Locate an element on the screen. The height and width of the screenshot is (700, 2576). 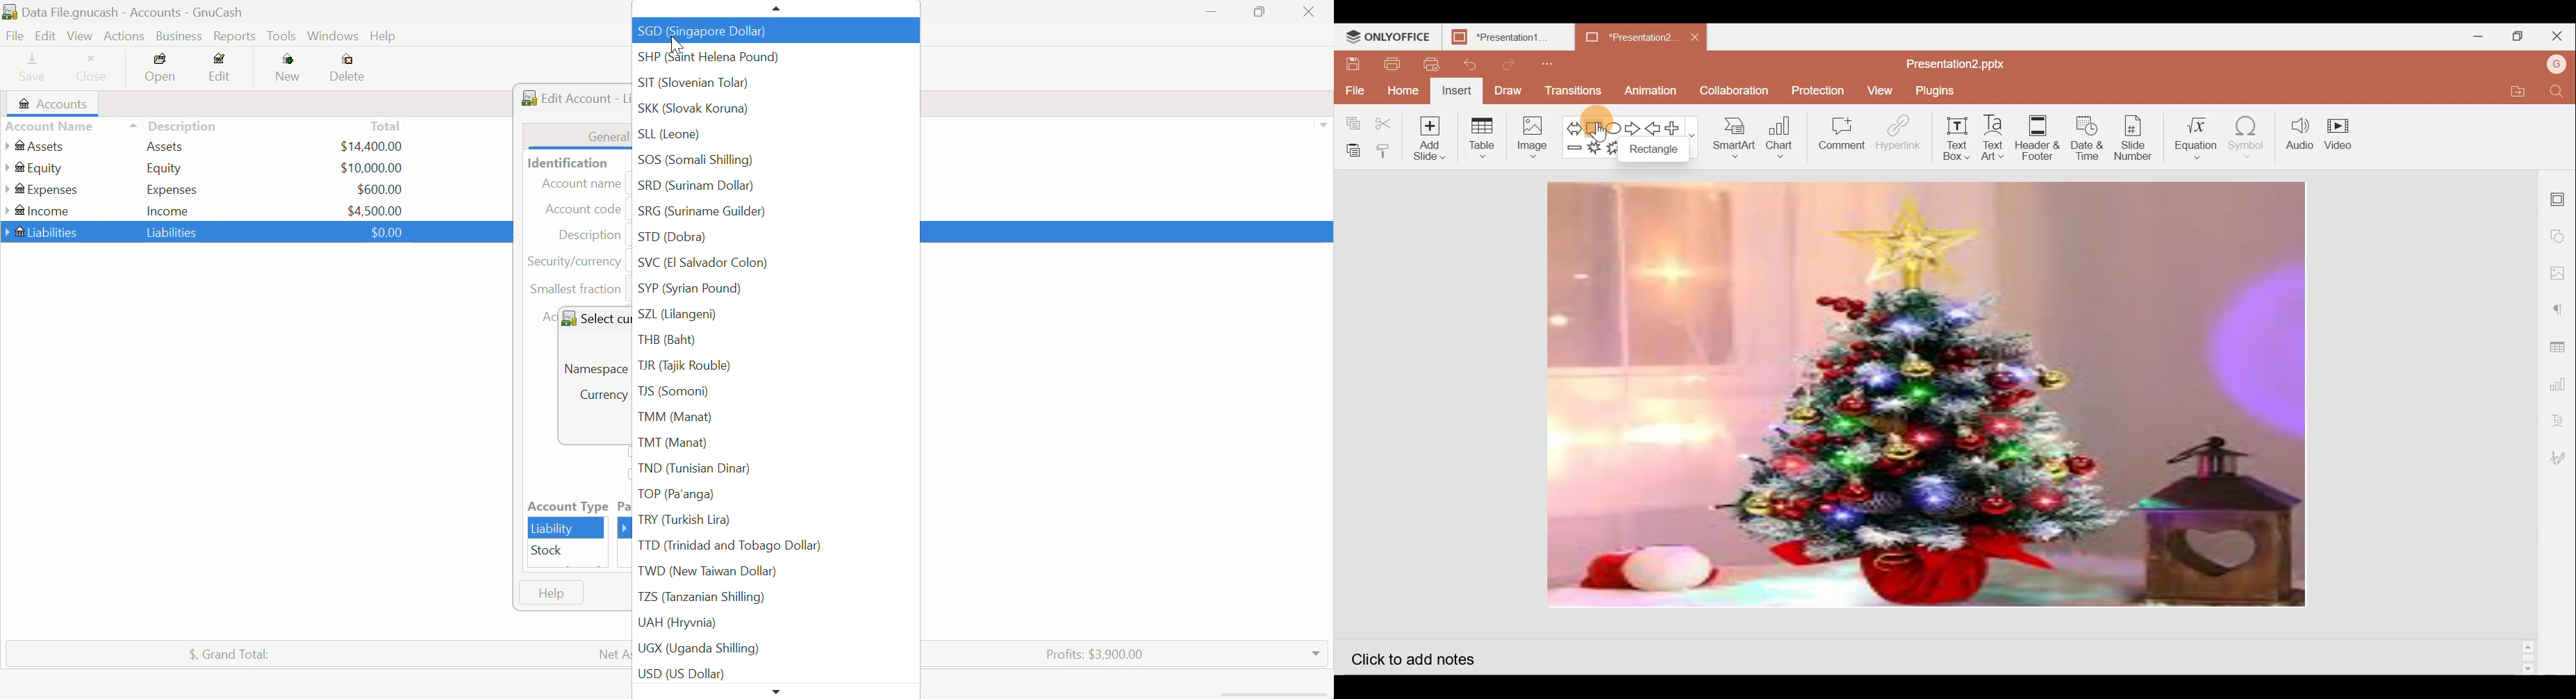
USD is located at coordinates (775, 673).